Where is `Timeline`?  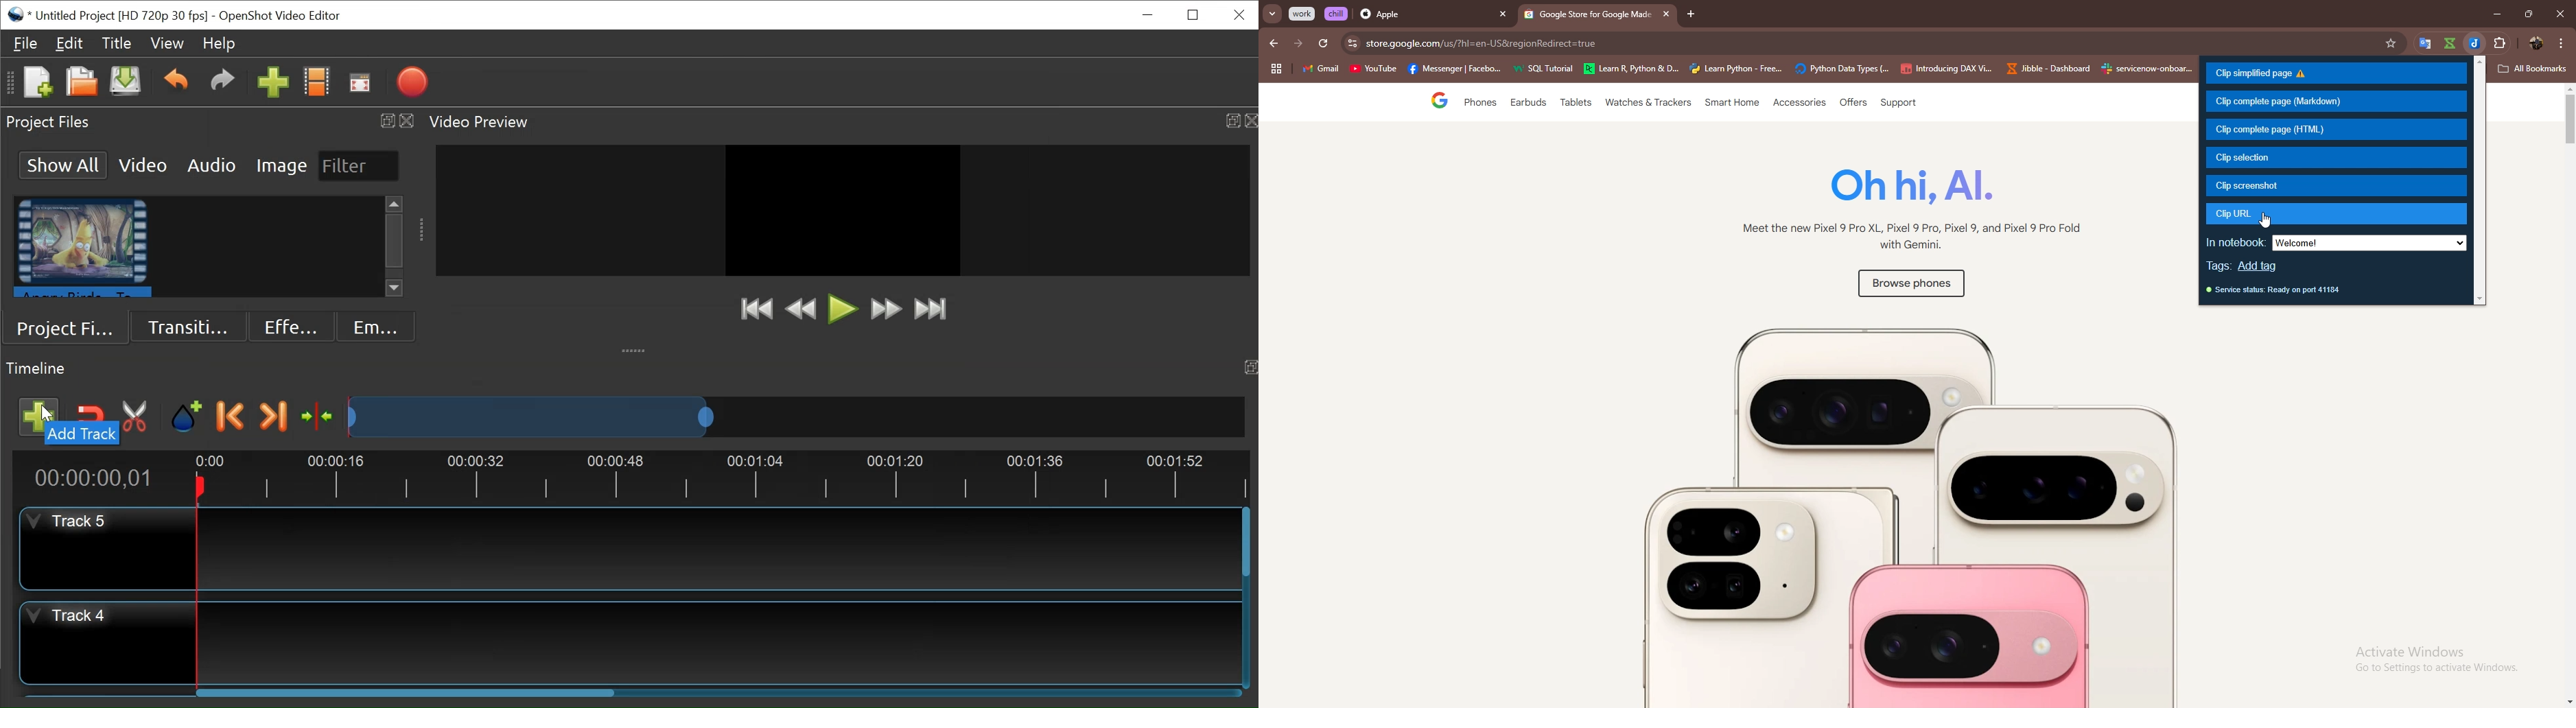 Timeline is located at coordinates (631, 478).